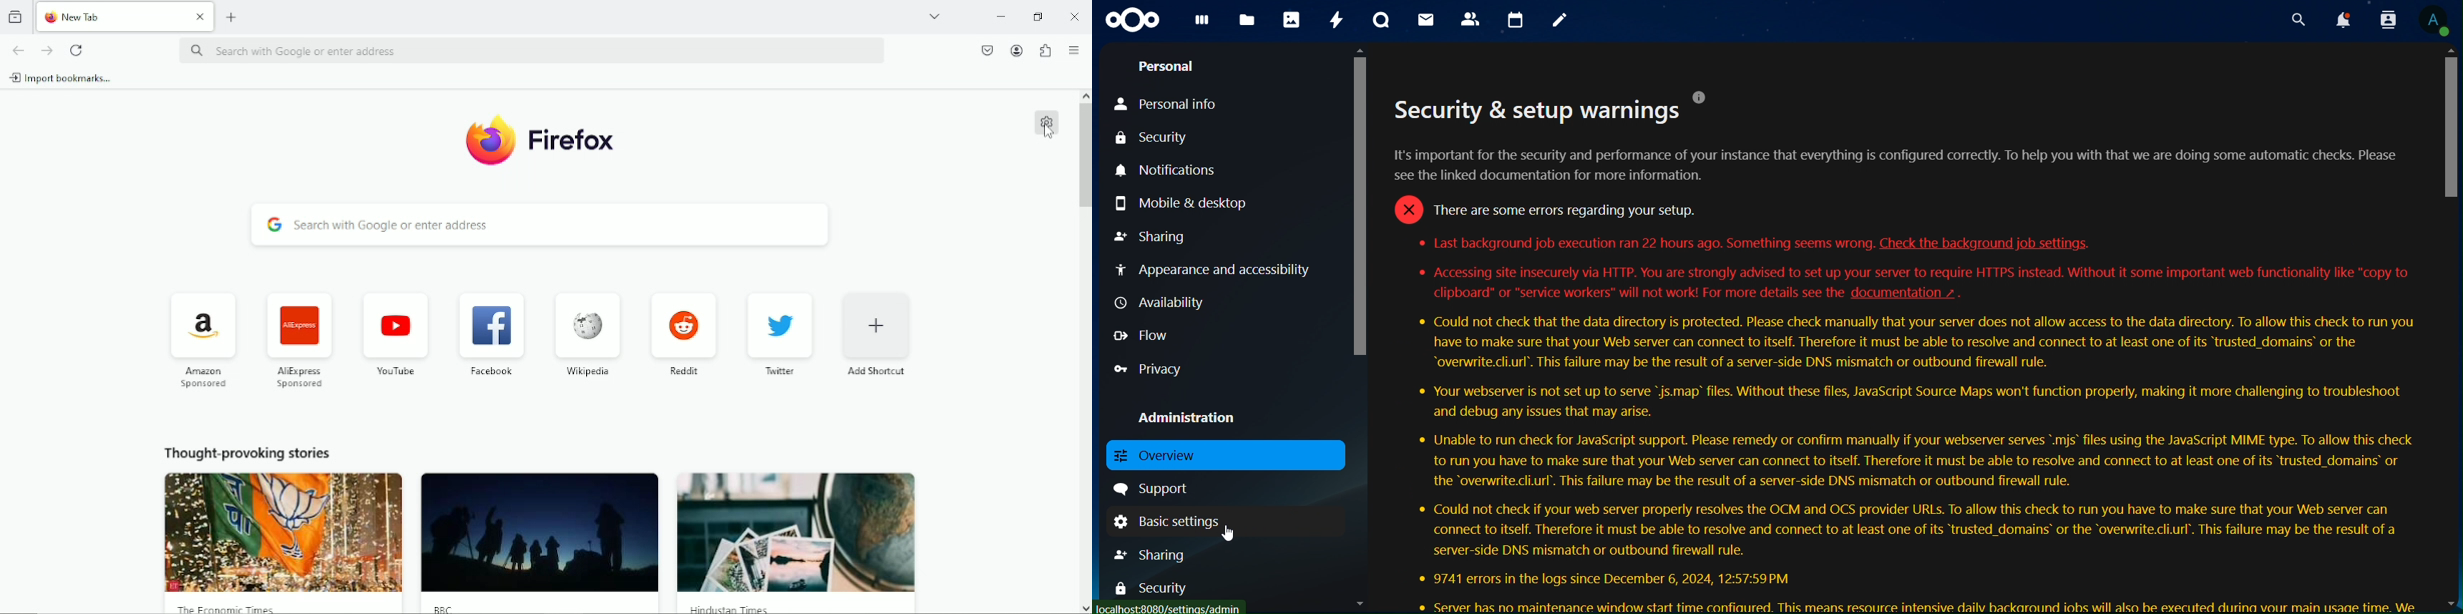 Image resolution: width=2464 pixels, height=616 pixels. Describe the element at coordinates (233, 17) in the screenshot. I see `New tab` at that location.